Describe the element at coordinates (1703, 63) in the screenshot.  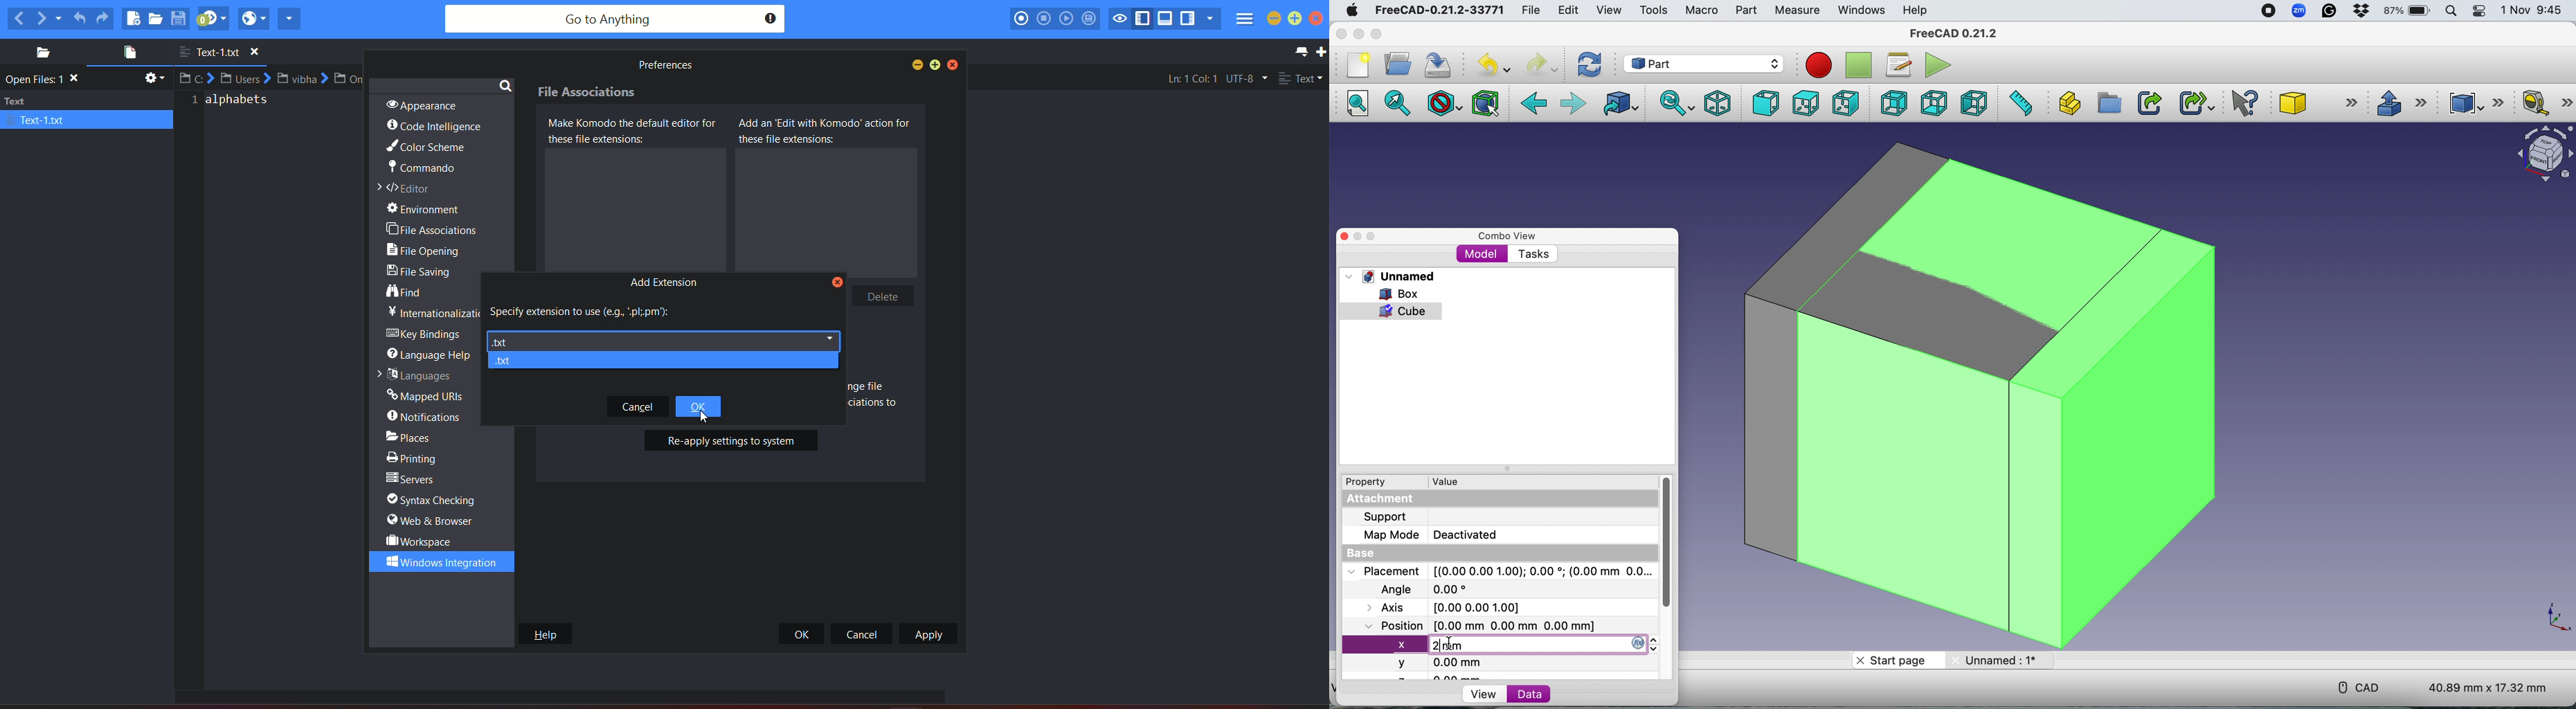
I see `Workbench` at that location.